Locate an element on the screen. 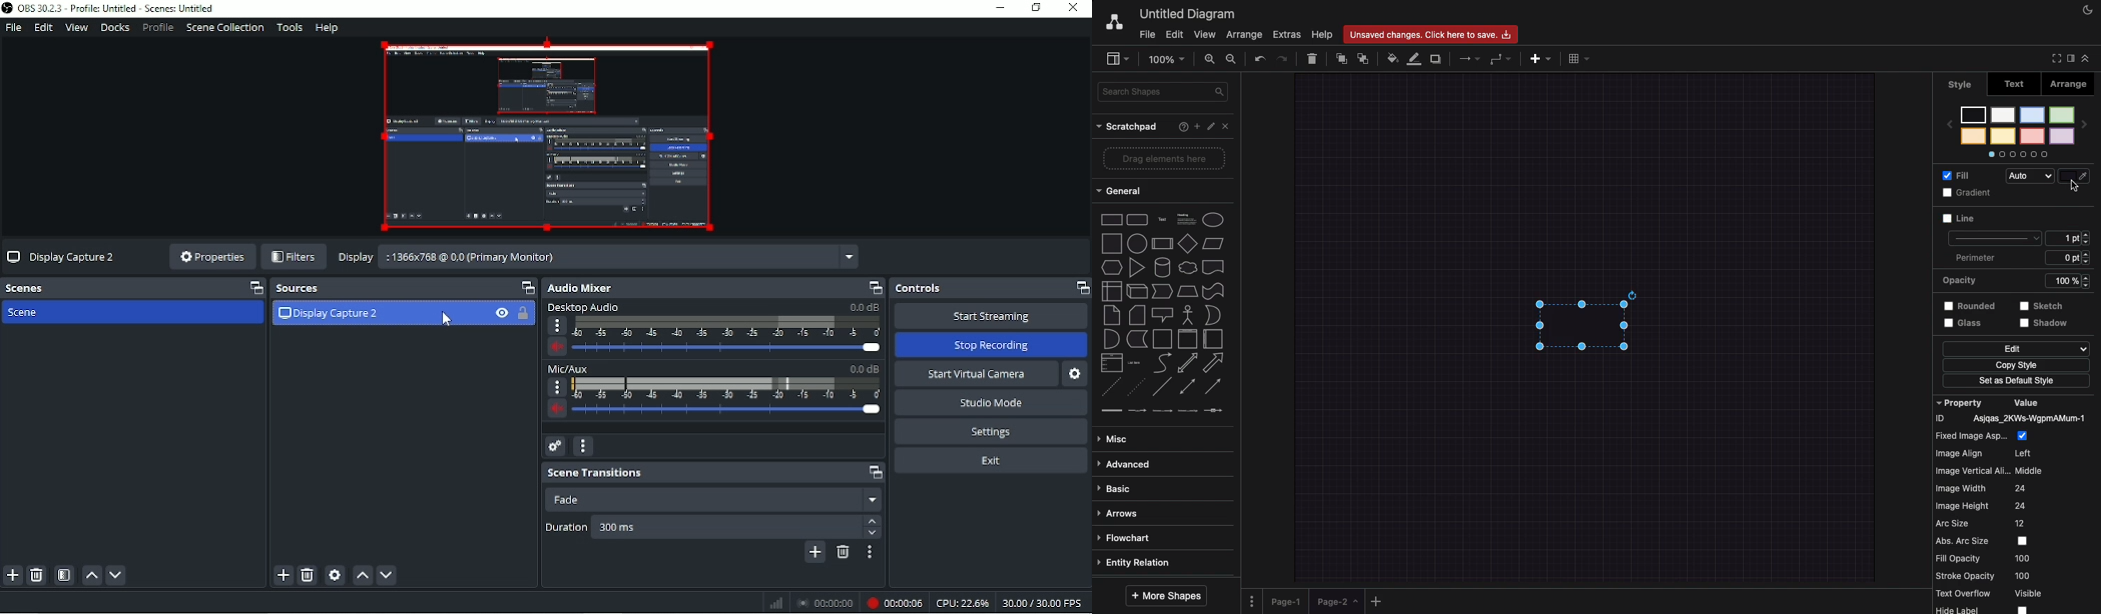  Studio mode is located at coordinates (991, 403).